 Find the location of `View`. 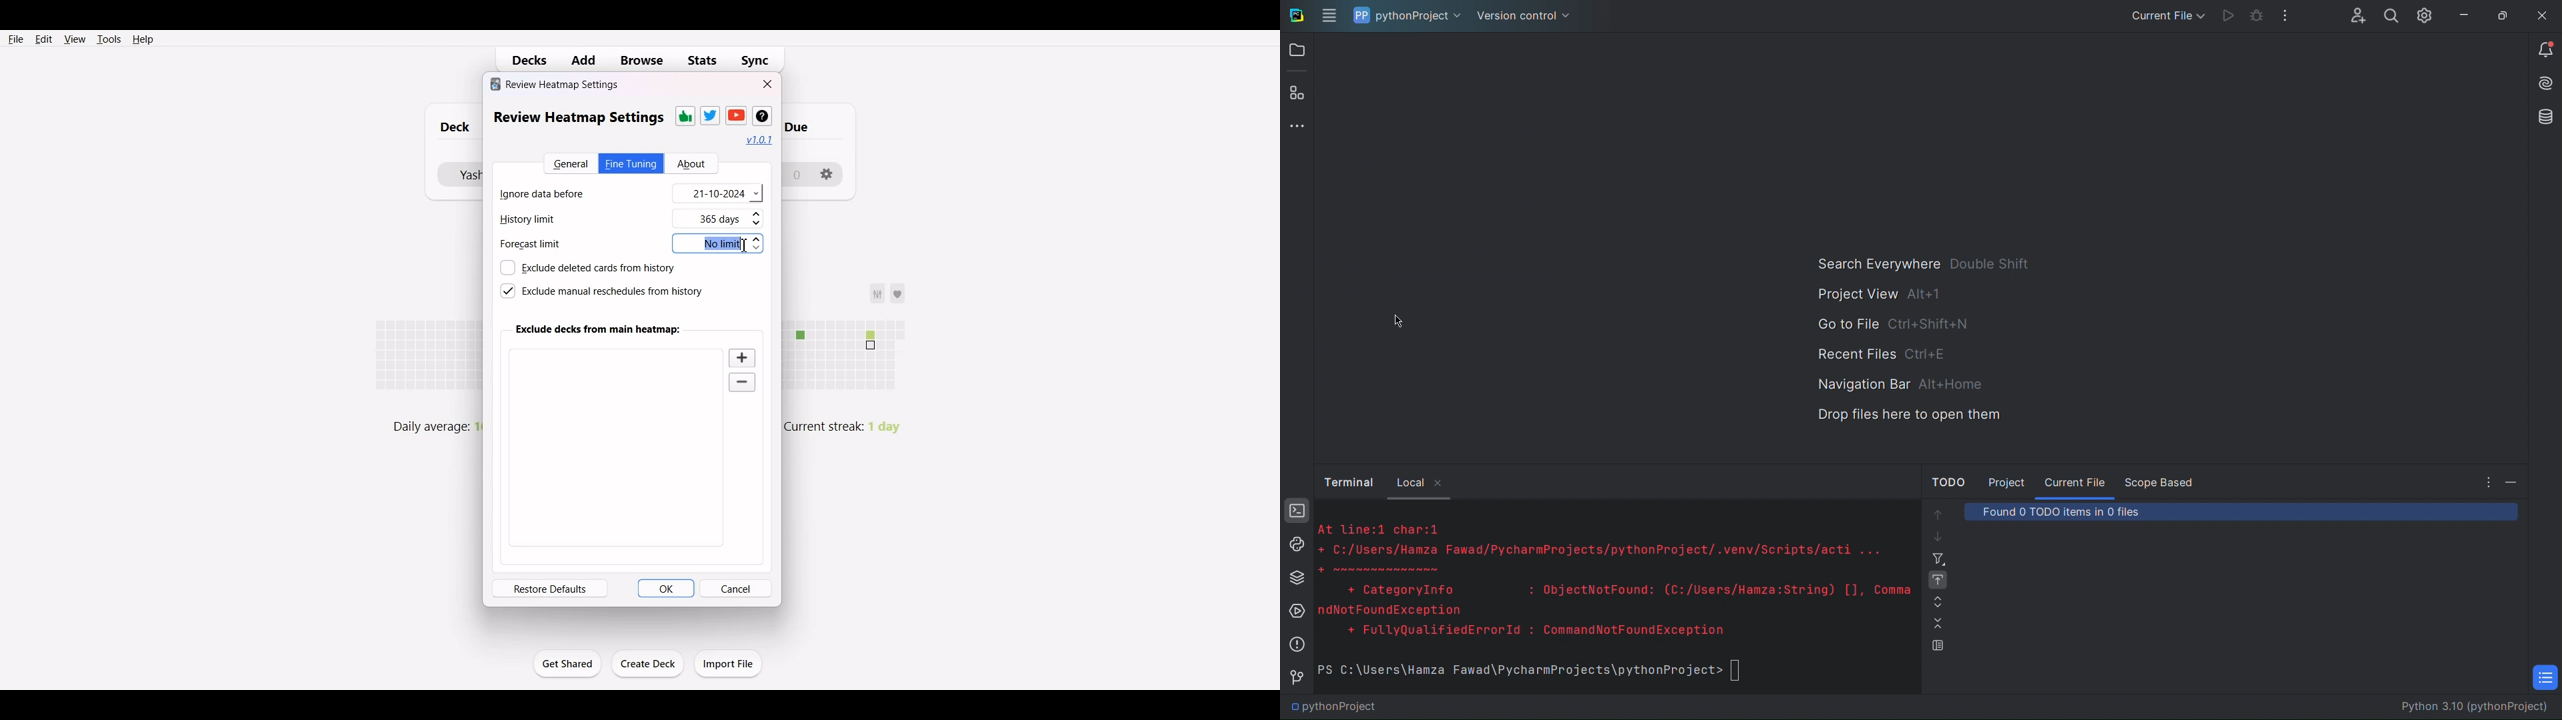

View is located at coordinates (74, 39).